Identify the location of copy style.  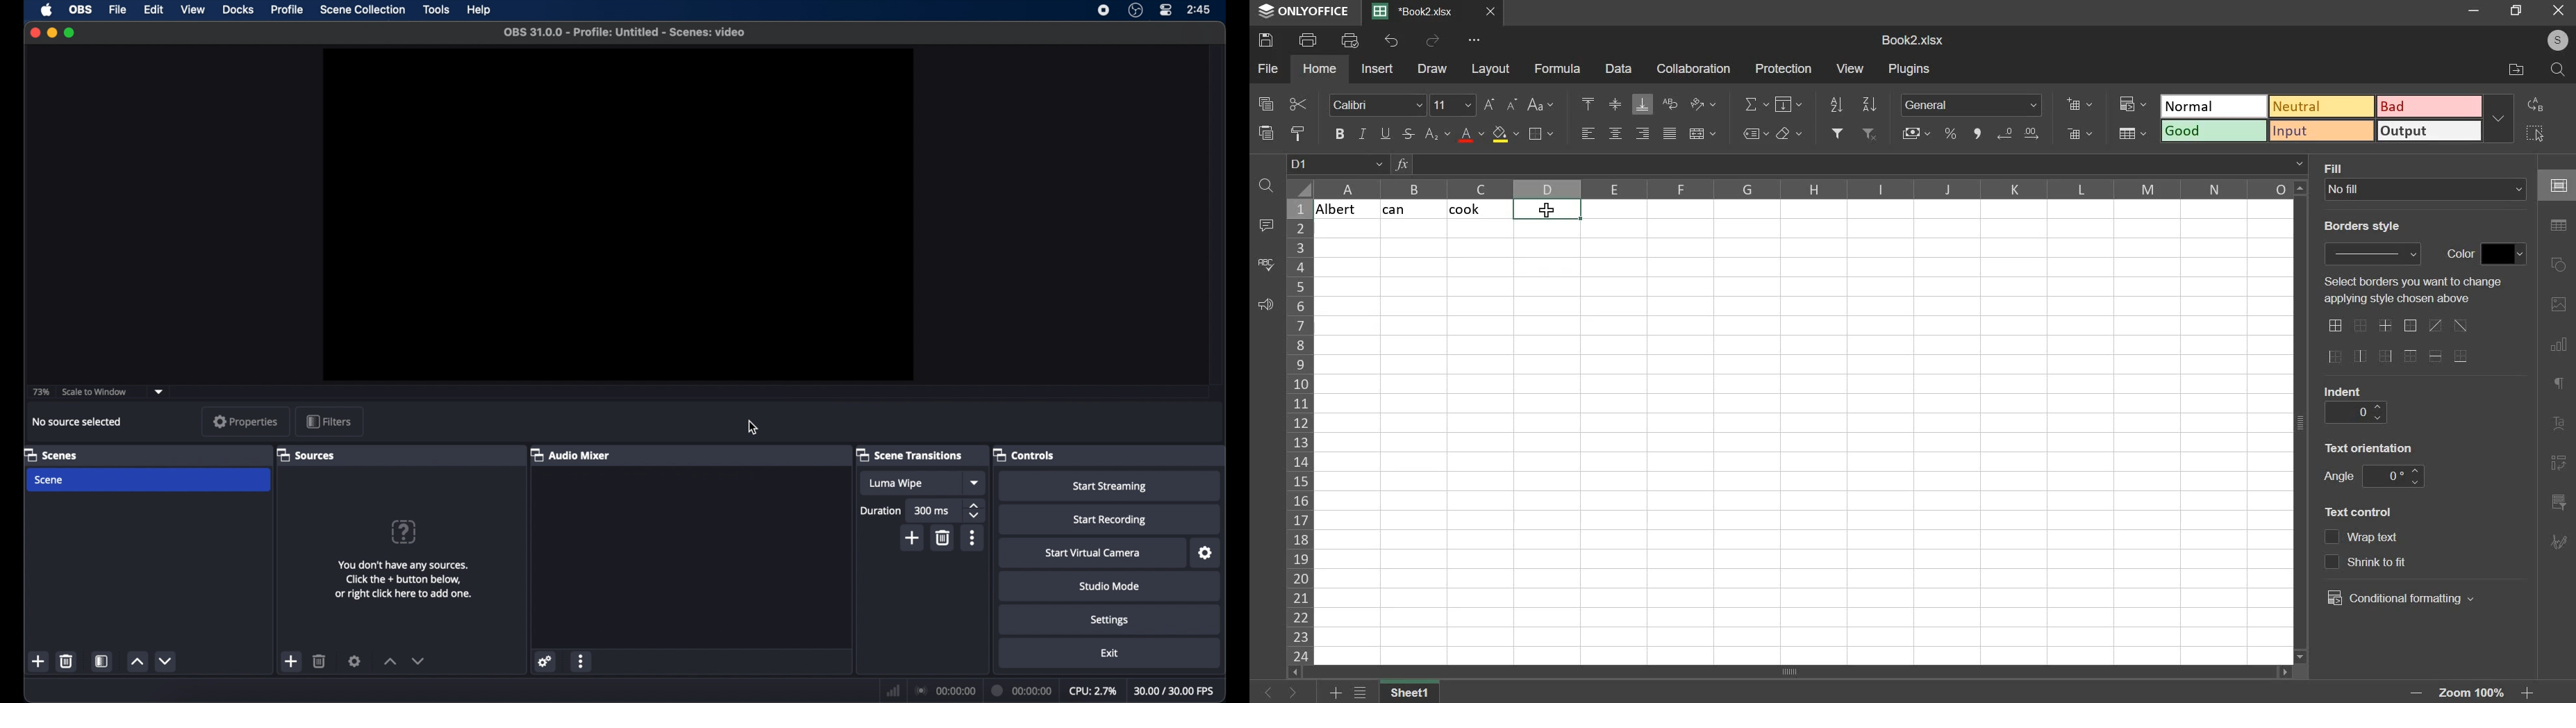
(1299, 133).